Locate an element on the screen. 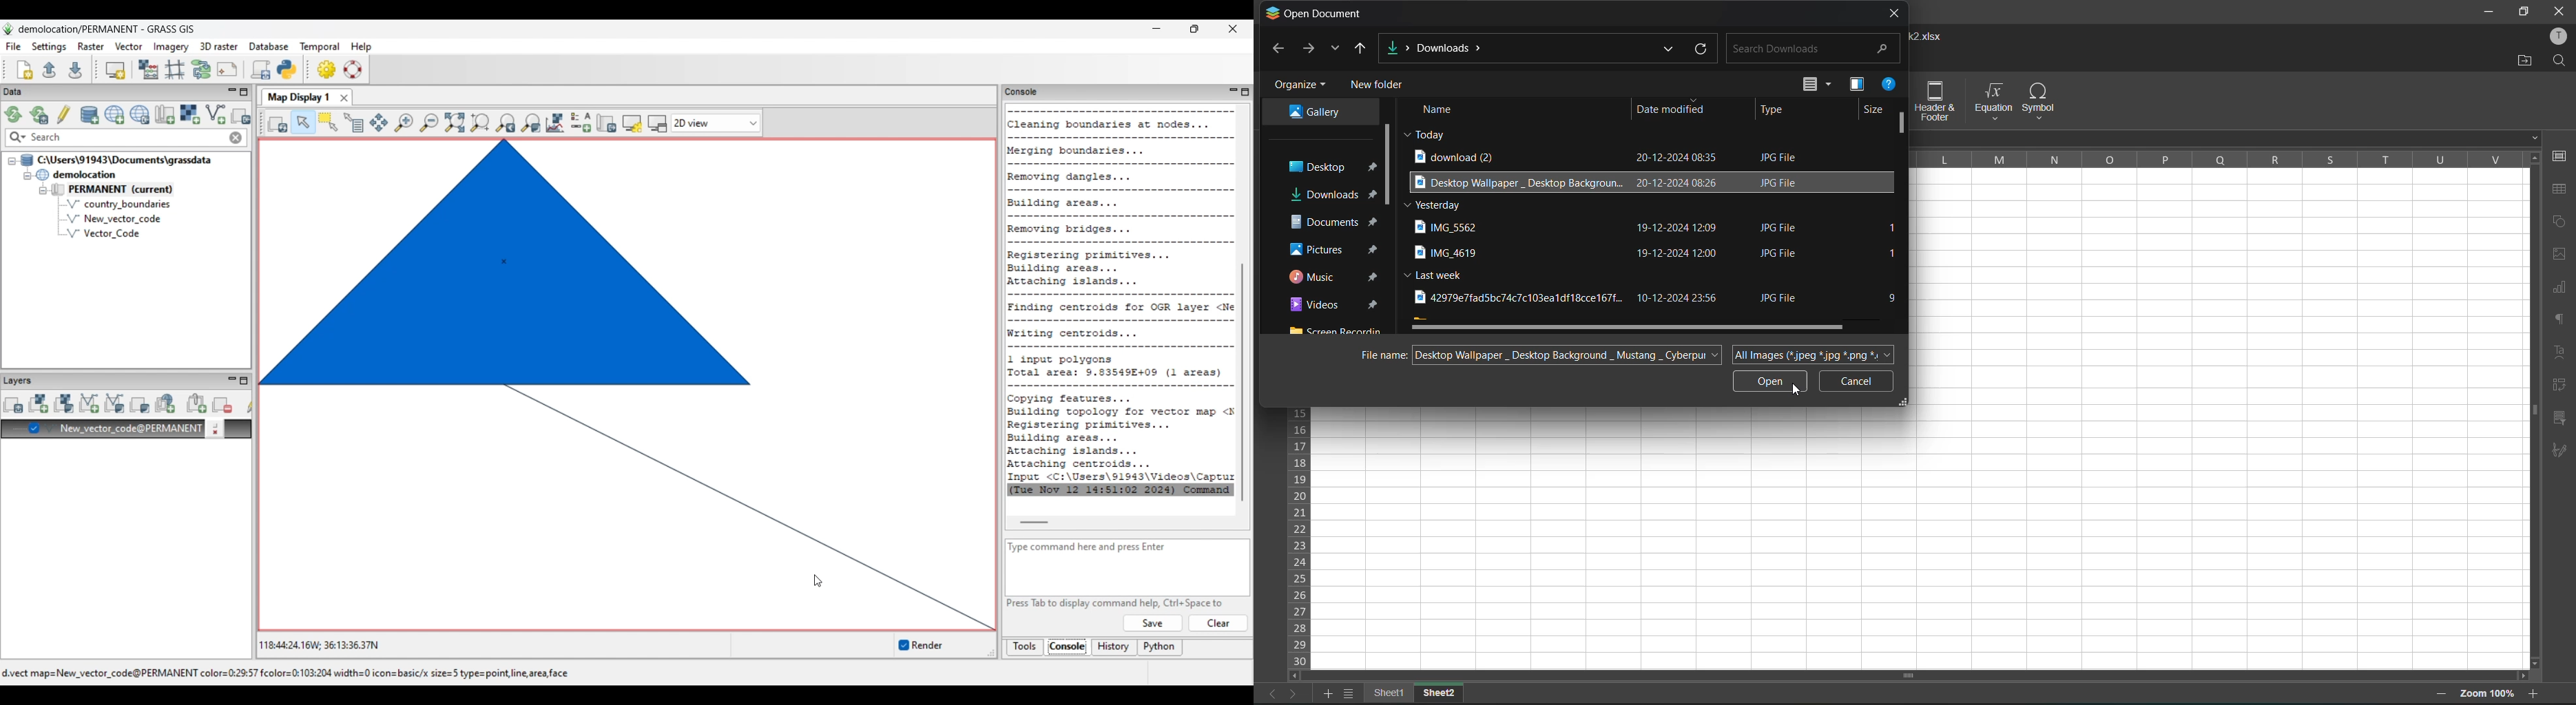  sheet names is located at coordinates (1393, 692).